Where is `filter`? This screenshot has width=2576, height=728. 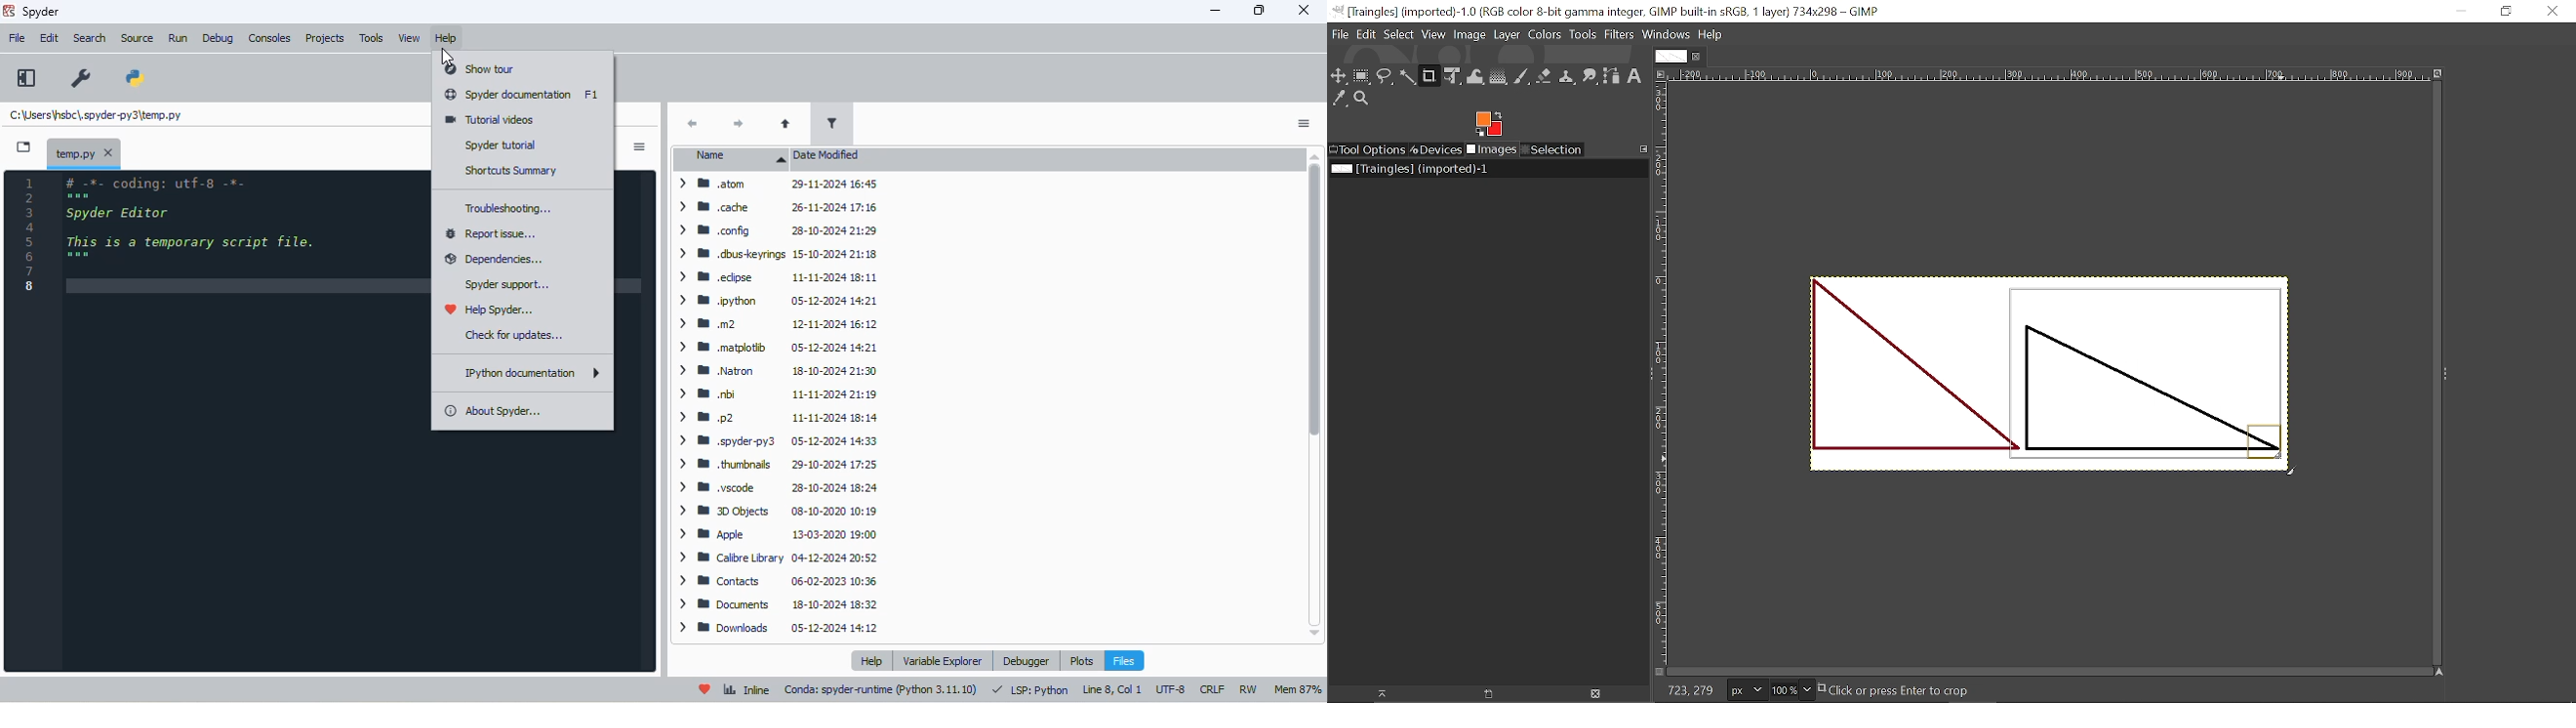 filter is located at coordinates (831, 122).